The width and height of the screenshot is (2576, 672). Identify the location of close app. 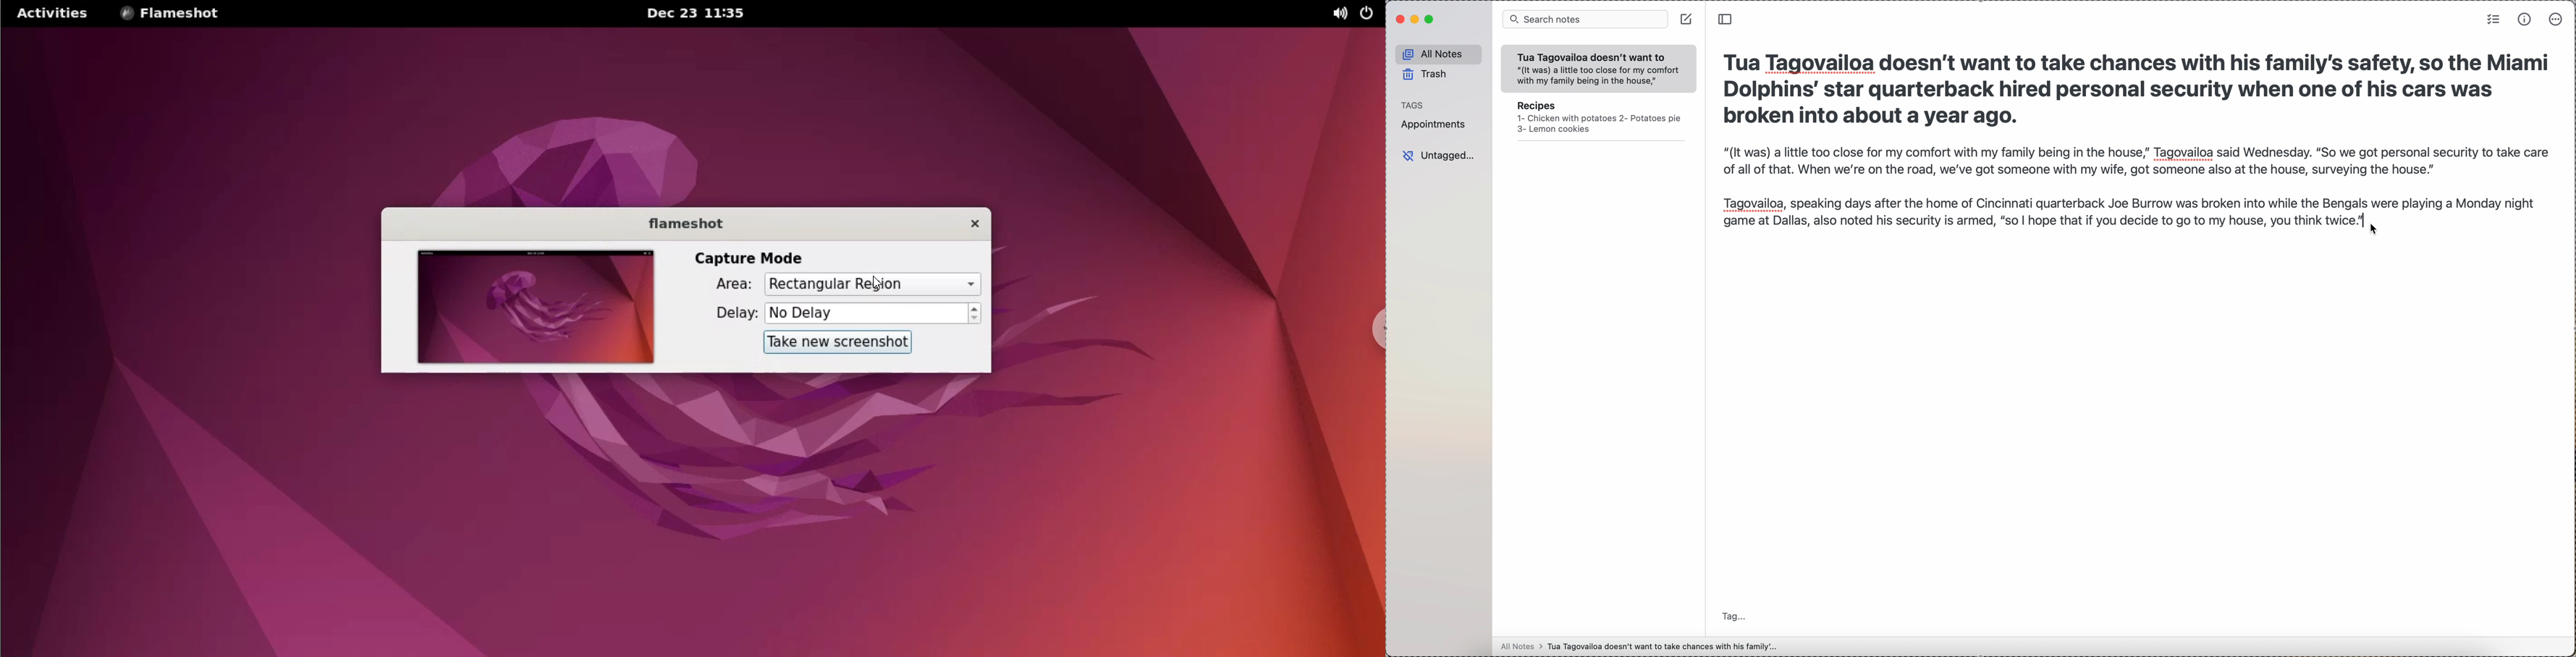
(1400, 20).